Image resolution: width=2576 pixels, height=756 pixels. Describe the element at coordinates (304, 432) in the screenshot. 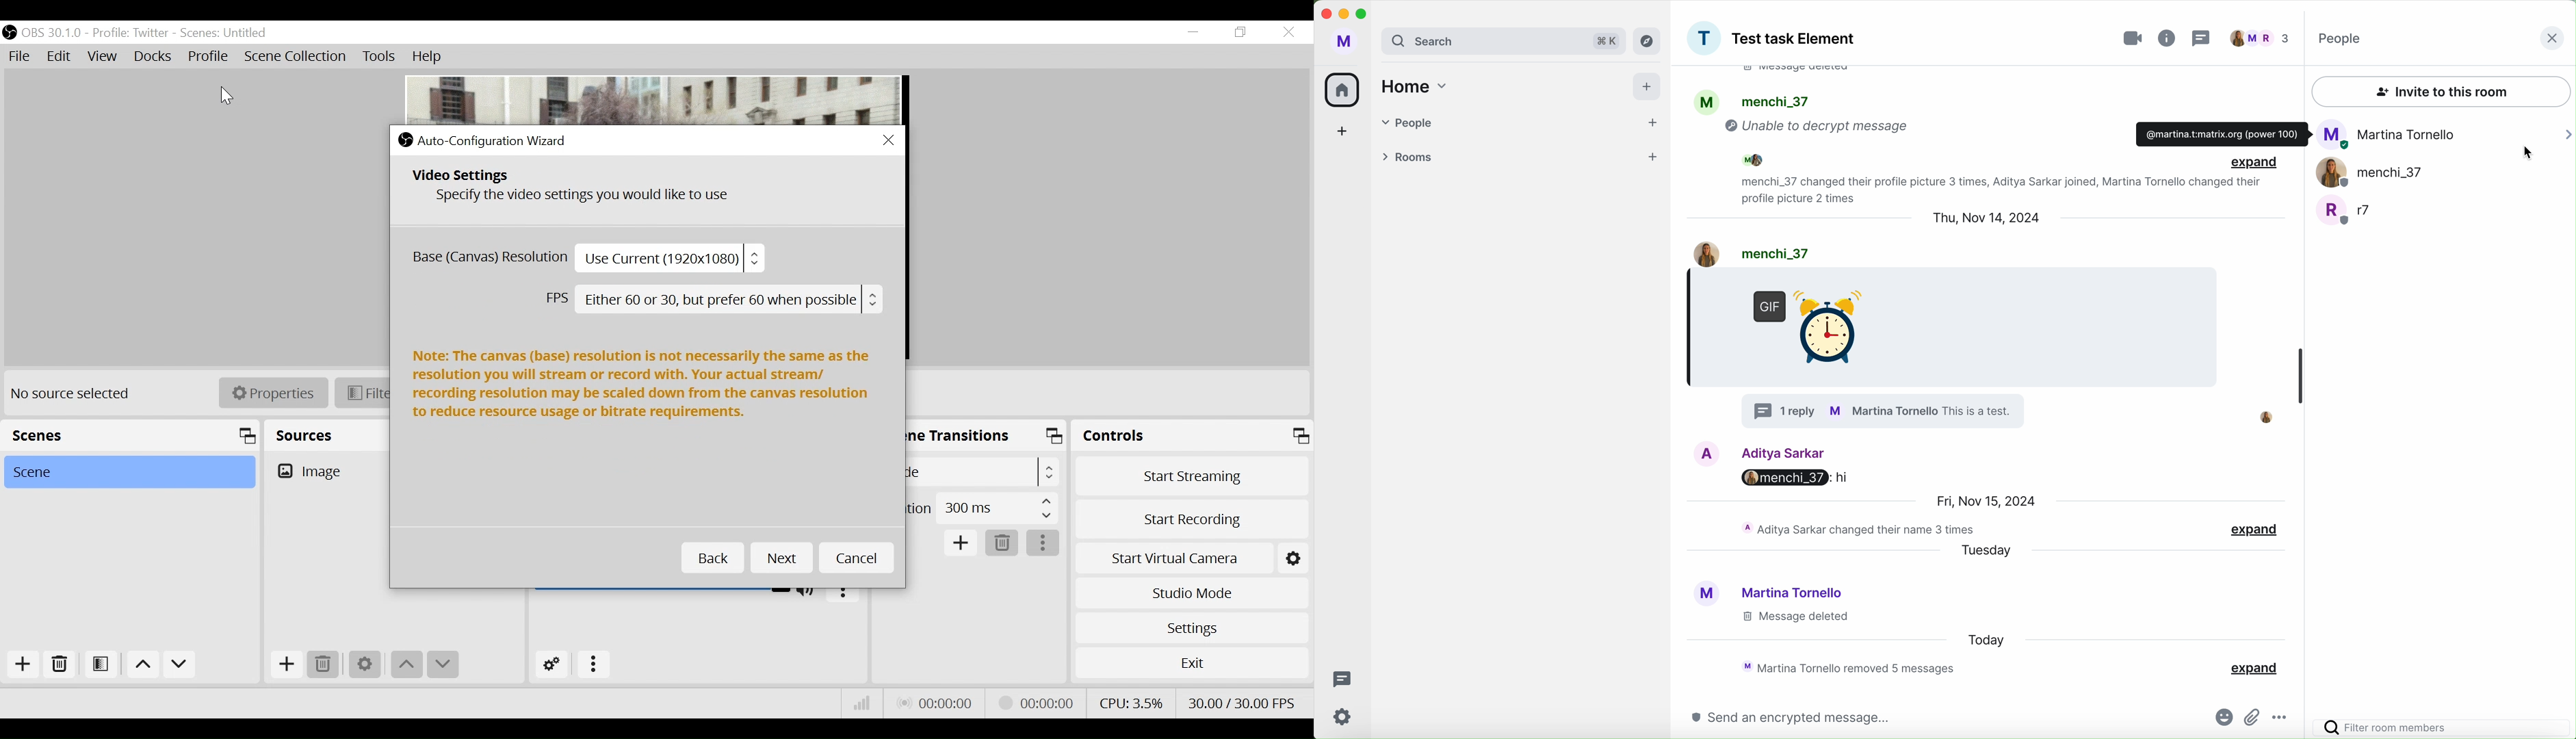

I see `Sources` at that location.